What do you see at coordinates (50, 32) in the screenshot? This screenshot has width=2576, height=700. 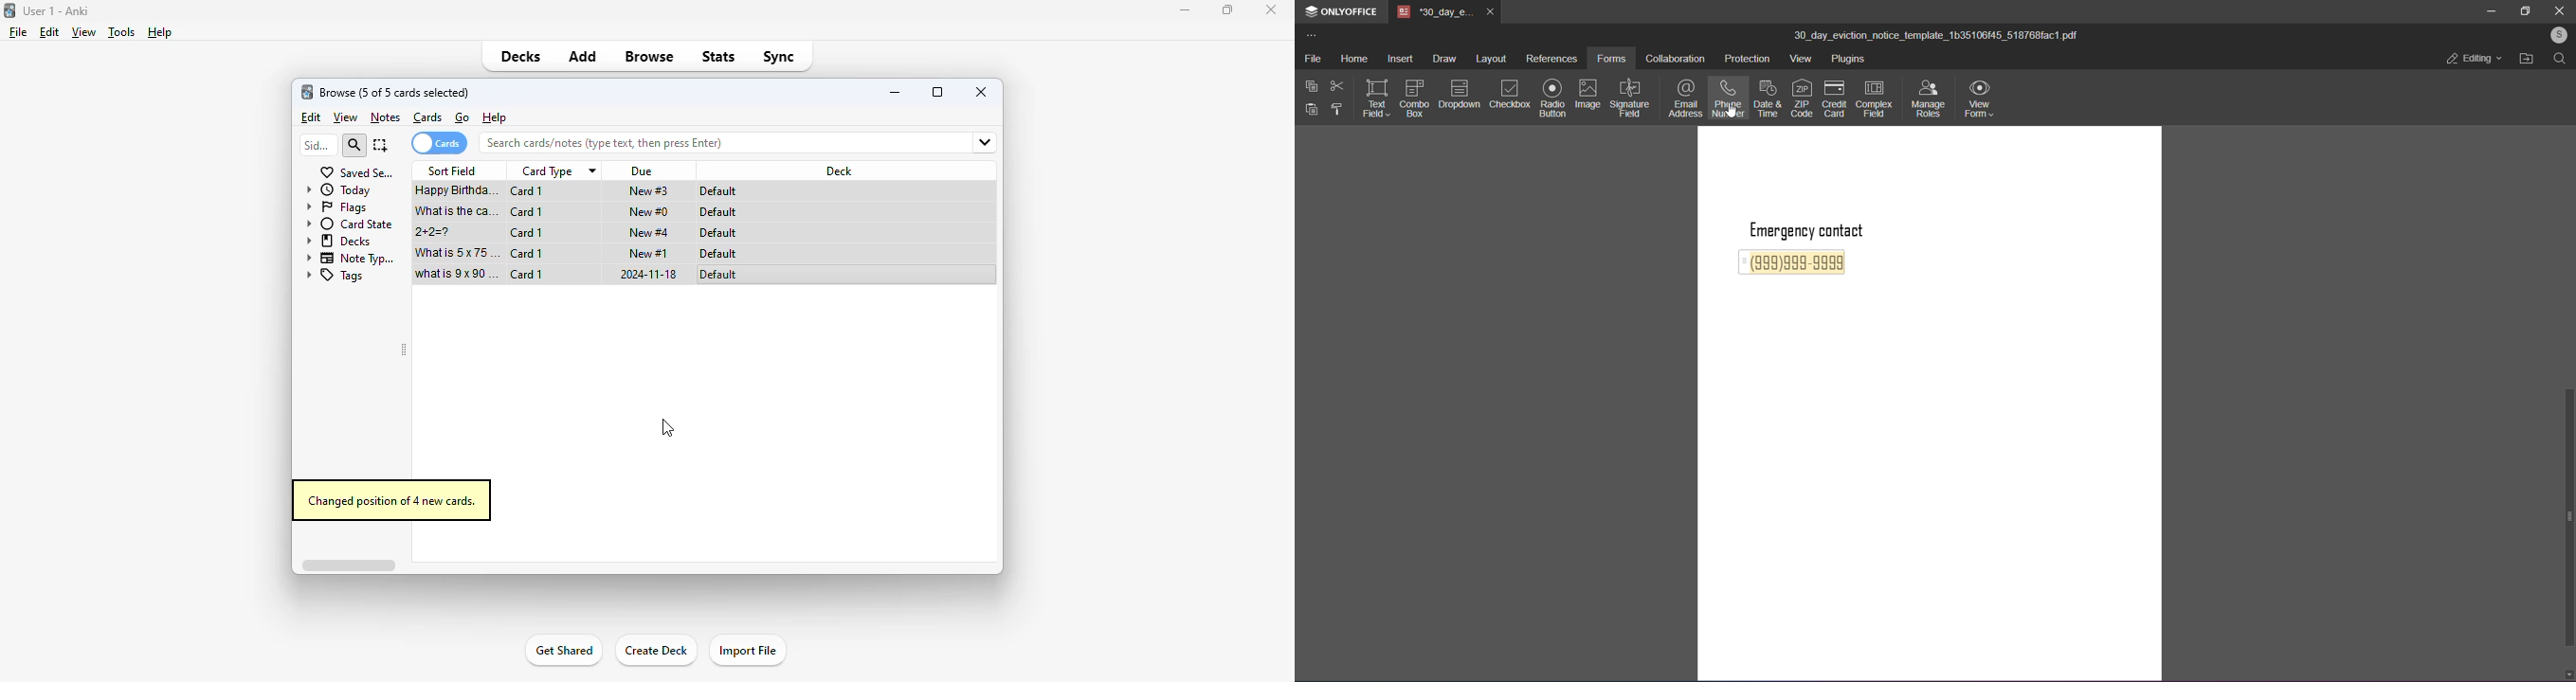 I see `edit` at bounding box center [50, 32].